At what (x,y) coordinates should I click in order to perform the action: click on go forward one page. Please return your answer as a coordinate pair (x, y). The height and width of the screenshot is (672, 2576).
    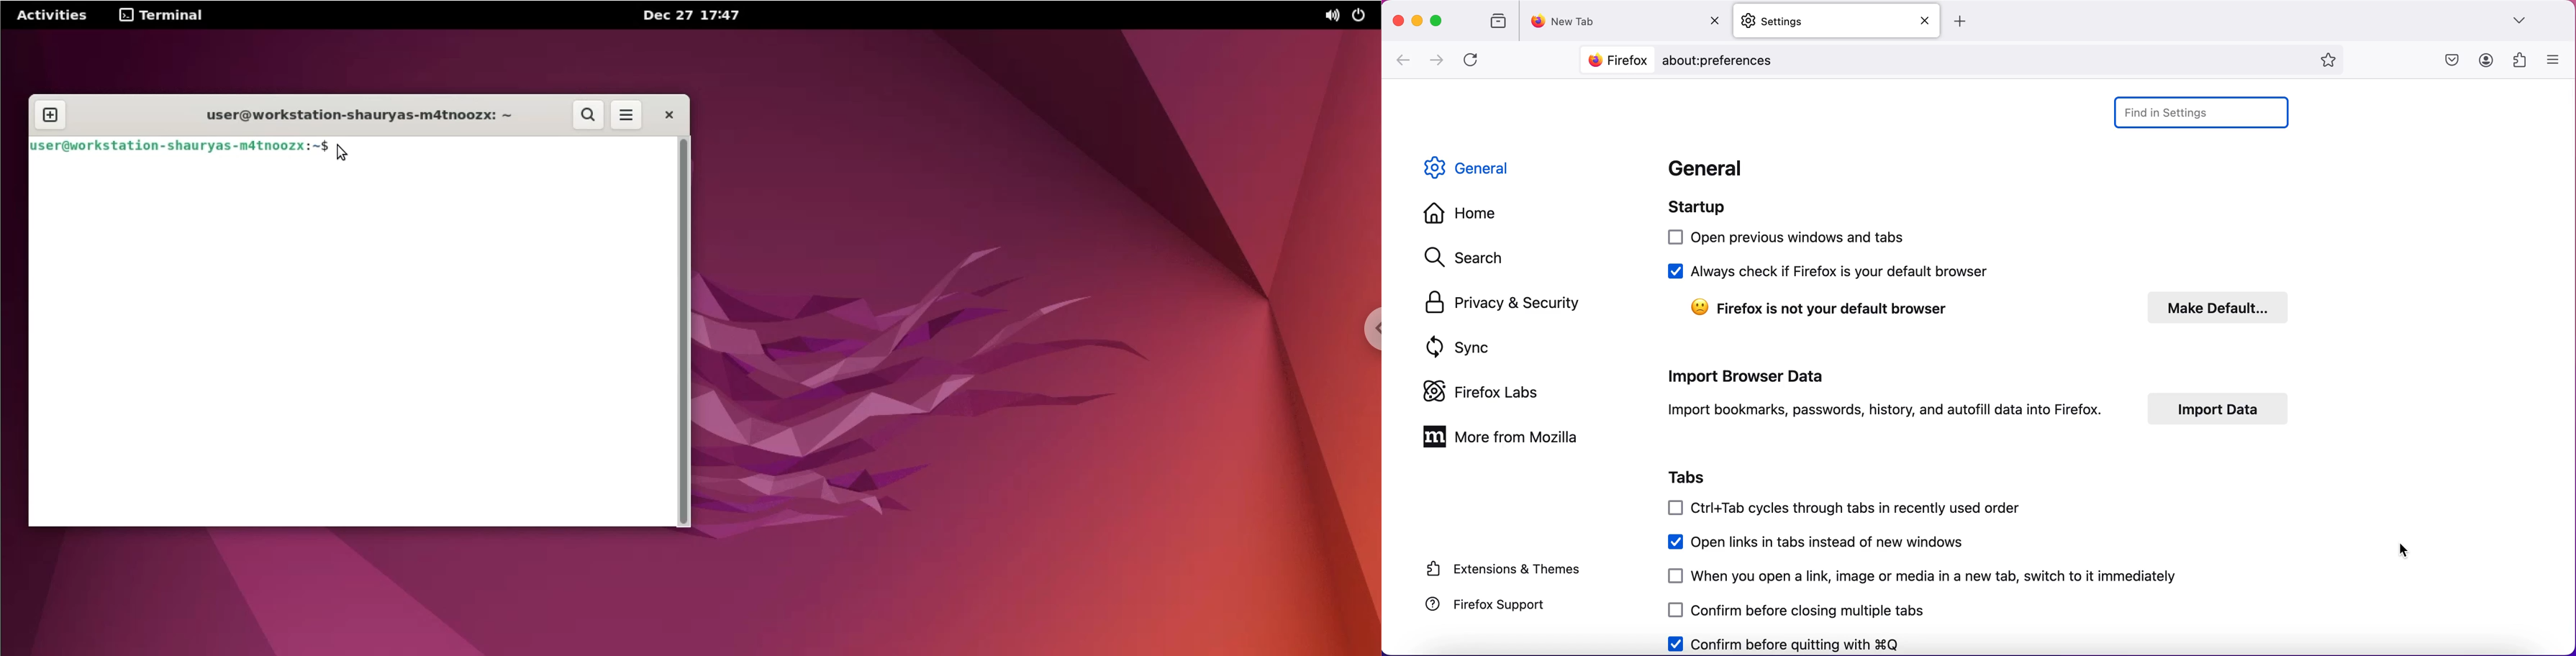
    Looking at the image, I should click on (1438, 61).